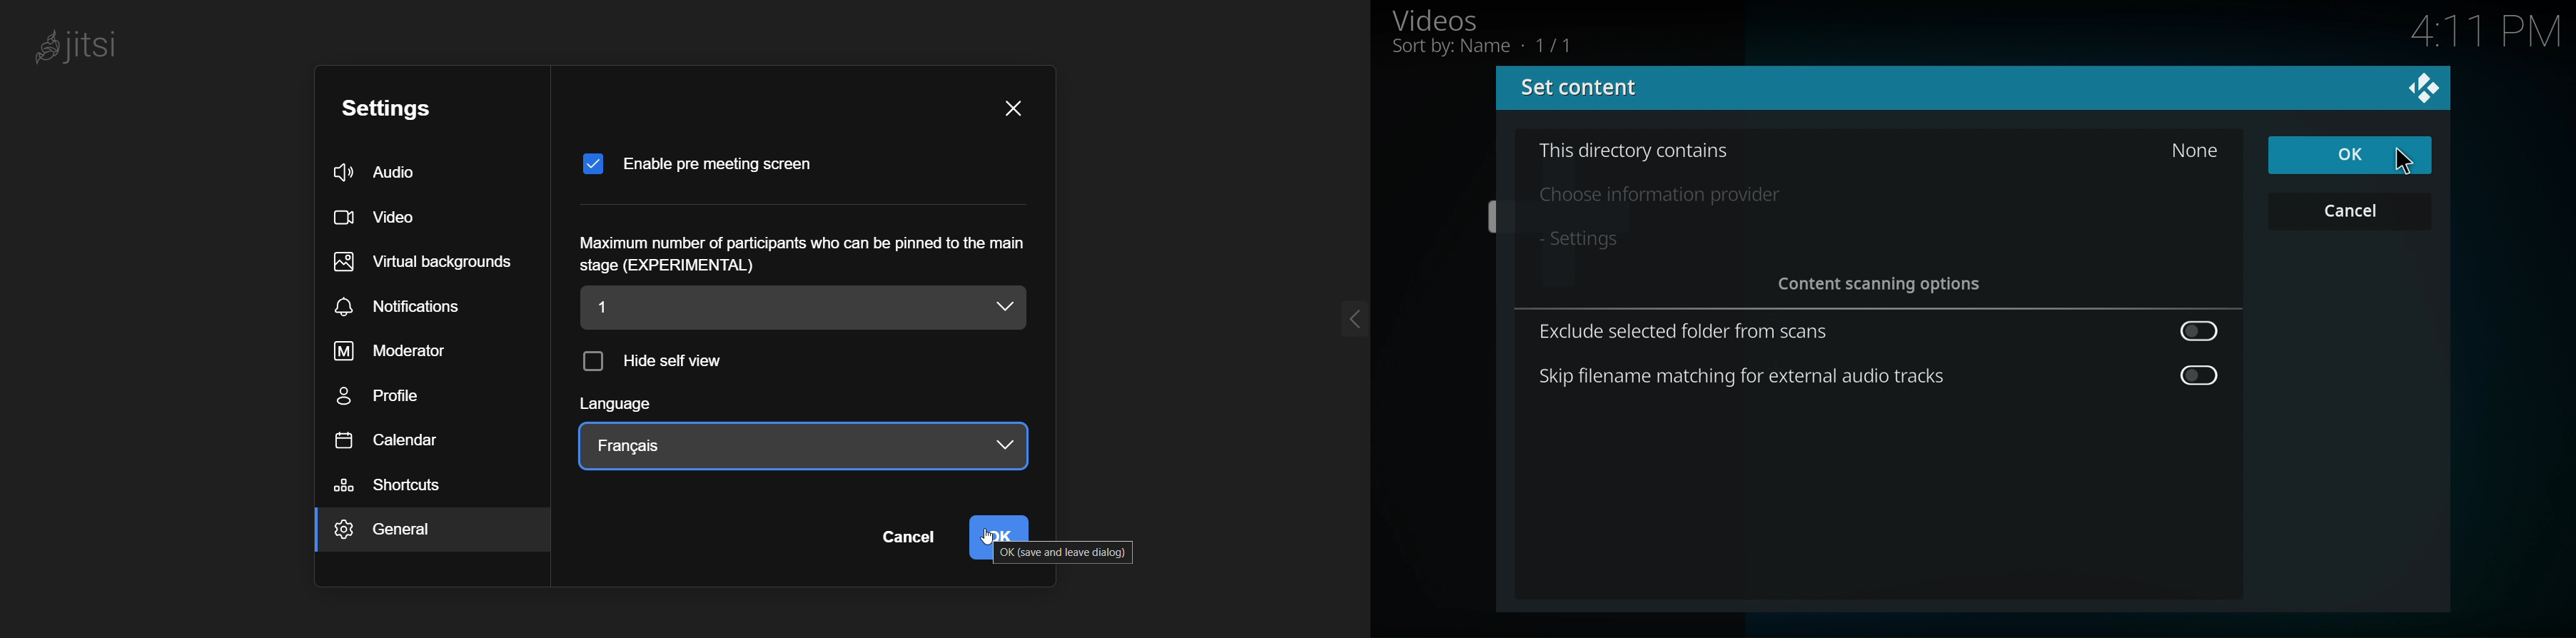 Image resolution: width=2576 pixels, height=644 pixels. What do you see at coordinates (402, 108) in the screenshot?
I see `settings` at bounding box center [402, 108].